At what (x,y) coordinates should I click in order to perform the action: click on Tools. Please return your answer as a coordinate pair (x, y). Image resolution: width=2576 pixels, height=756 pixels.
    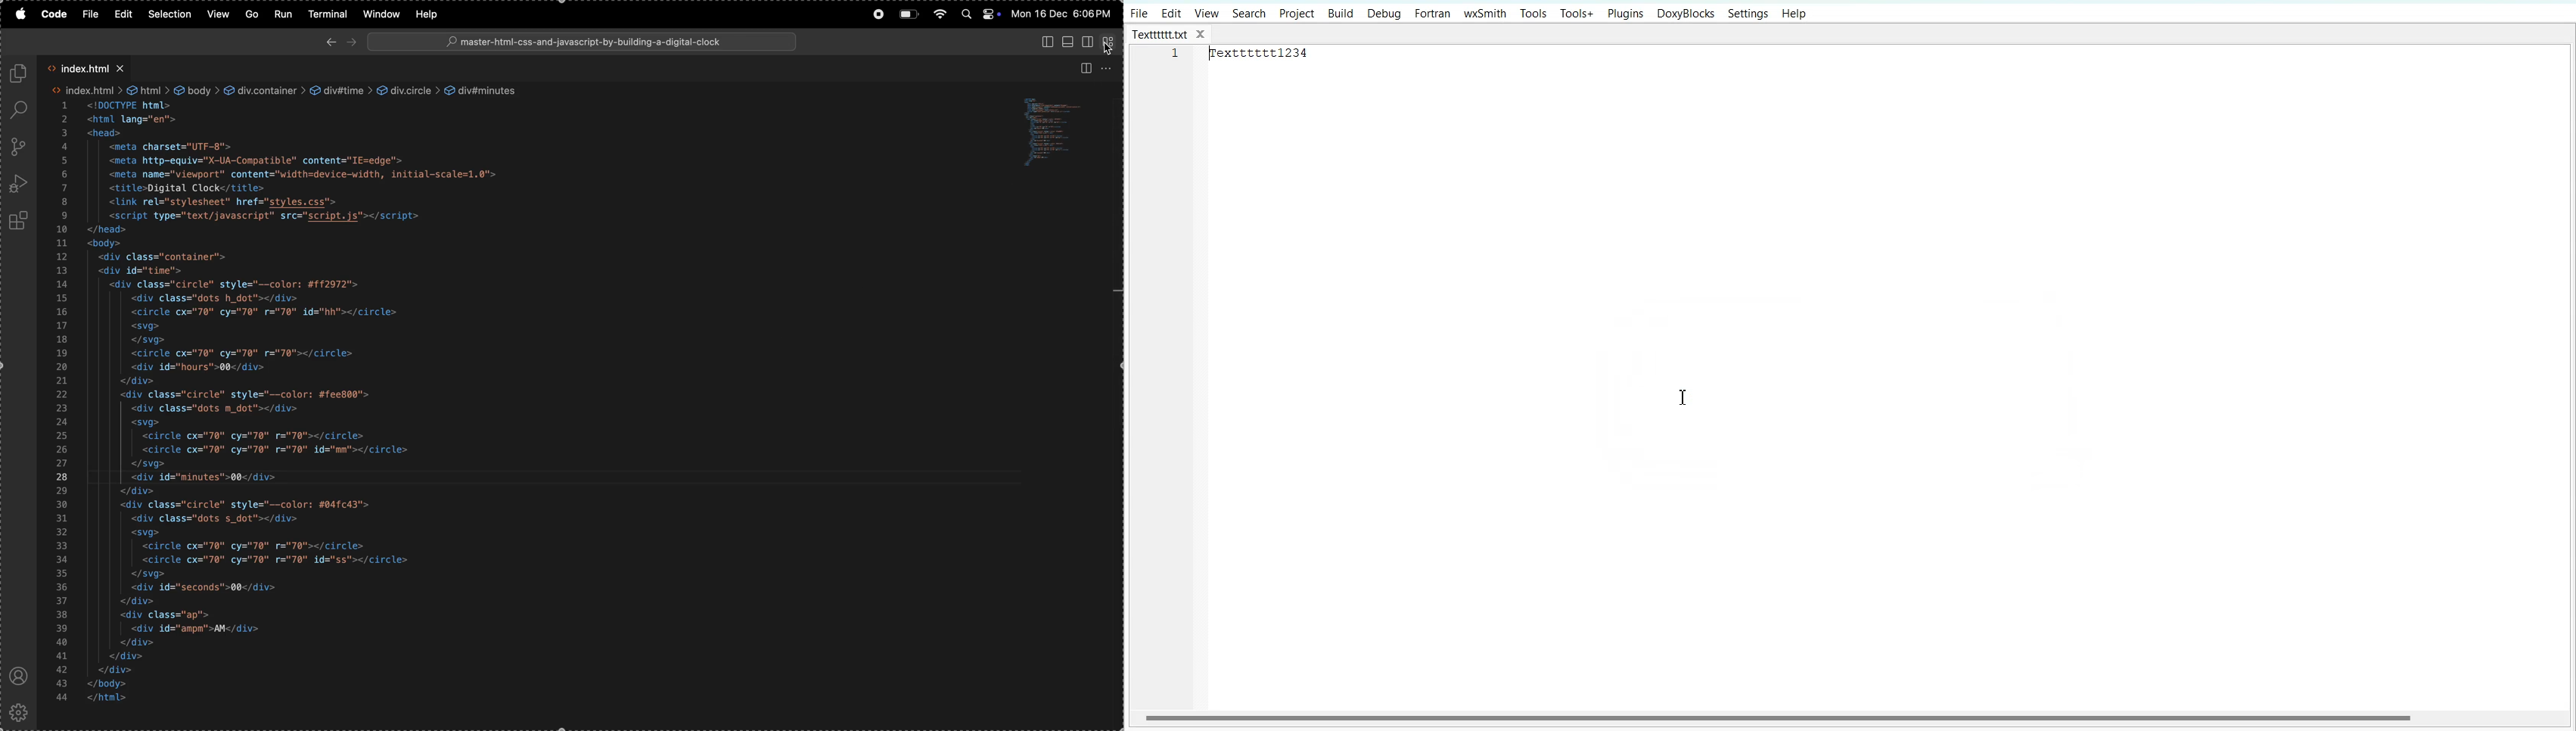
    Looking at the image, I should click on (1533, 13).